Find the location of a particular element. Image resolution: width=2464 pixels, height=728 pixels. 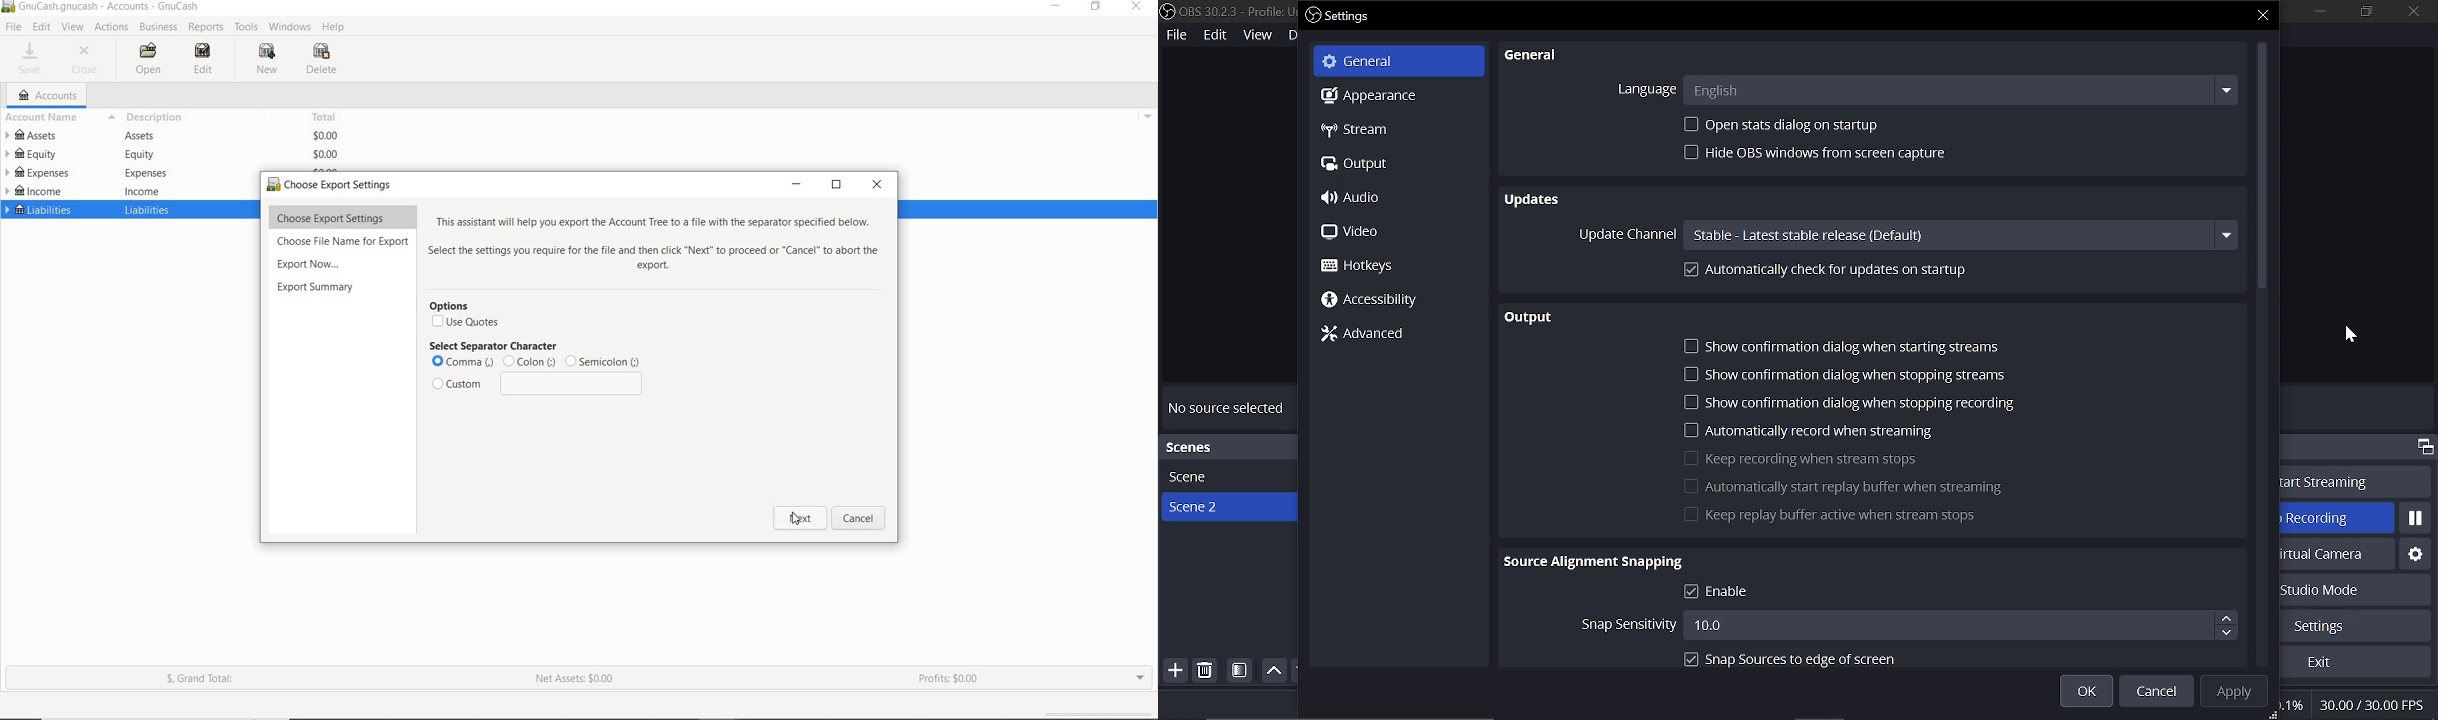

automatically record when streaming is located at coordinates (1807, 430).